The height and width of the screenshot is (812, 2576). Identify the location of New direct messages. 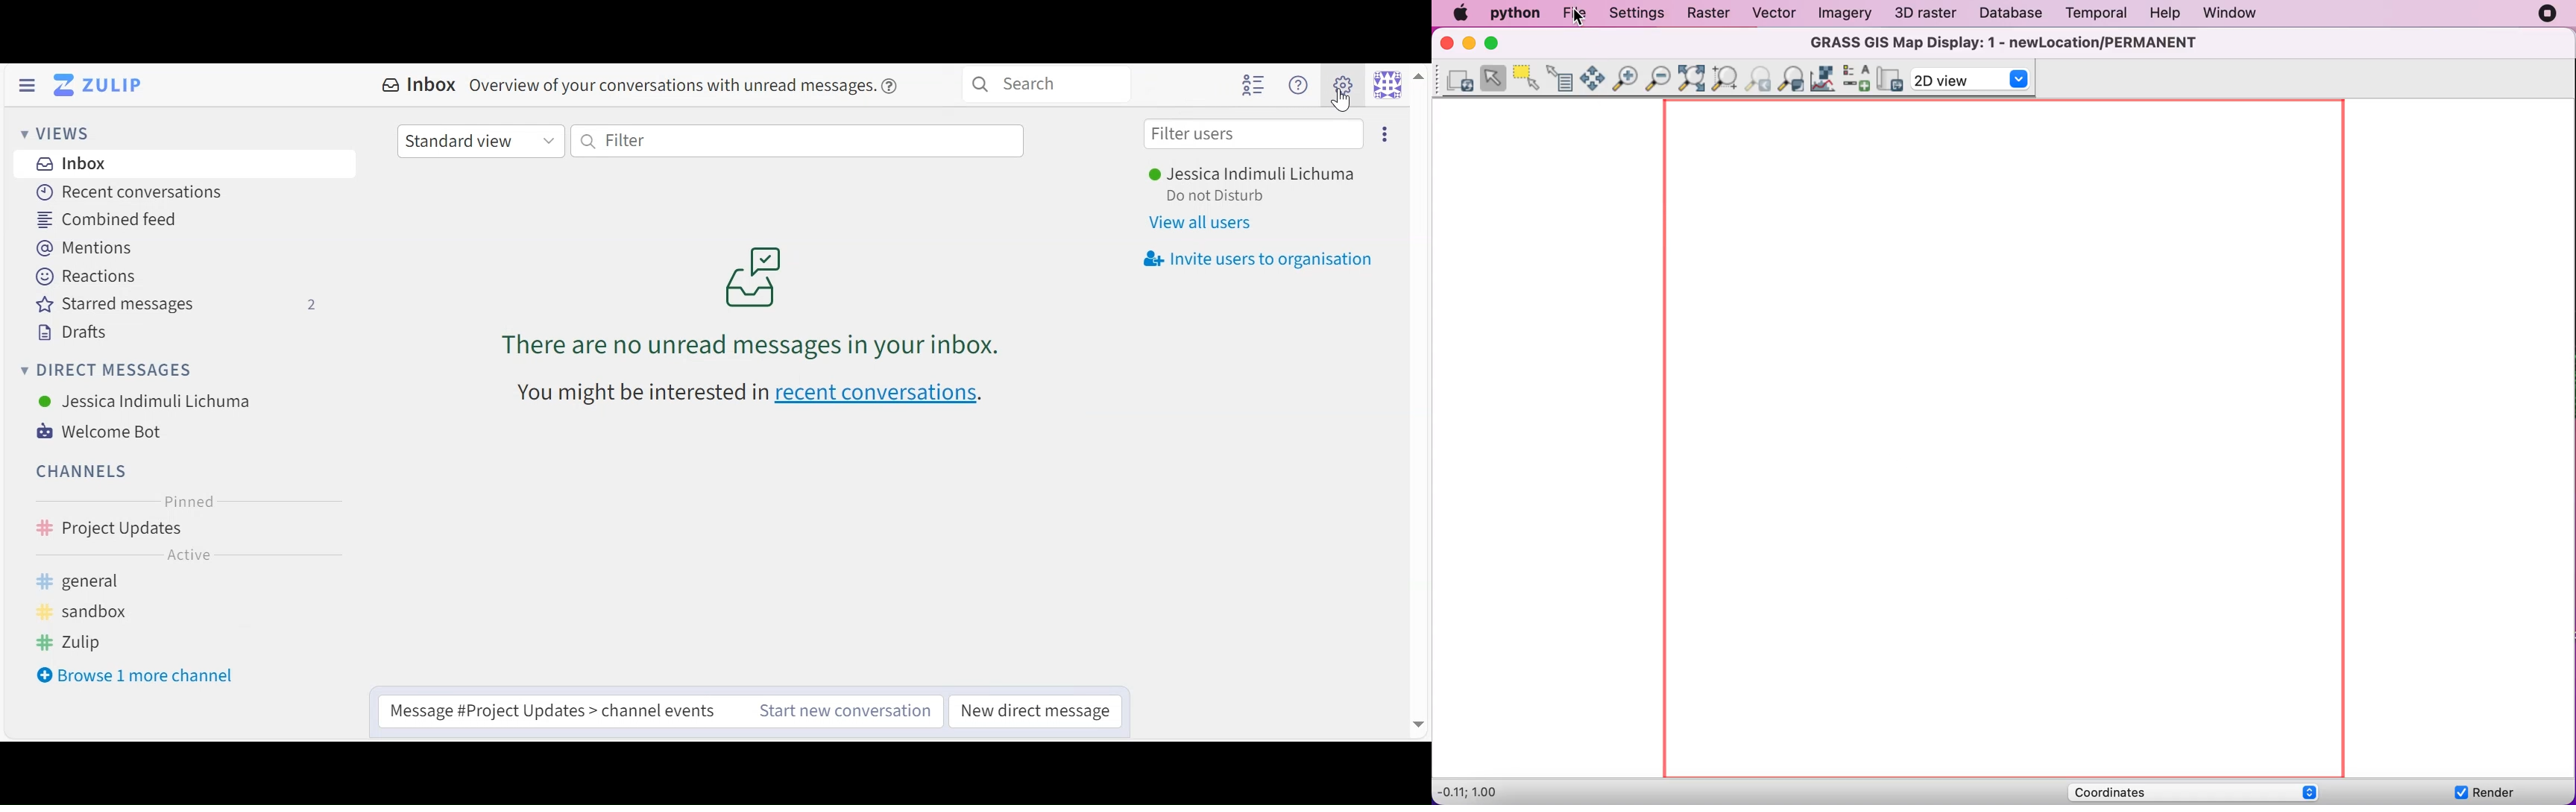
(1036, 710).